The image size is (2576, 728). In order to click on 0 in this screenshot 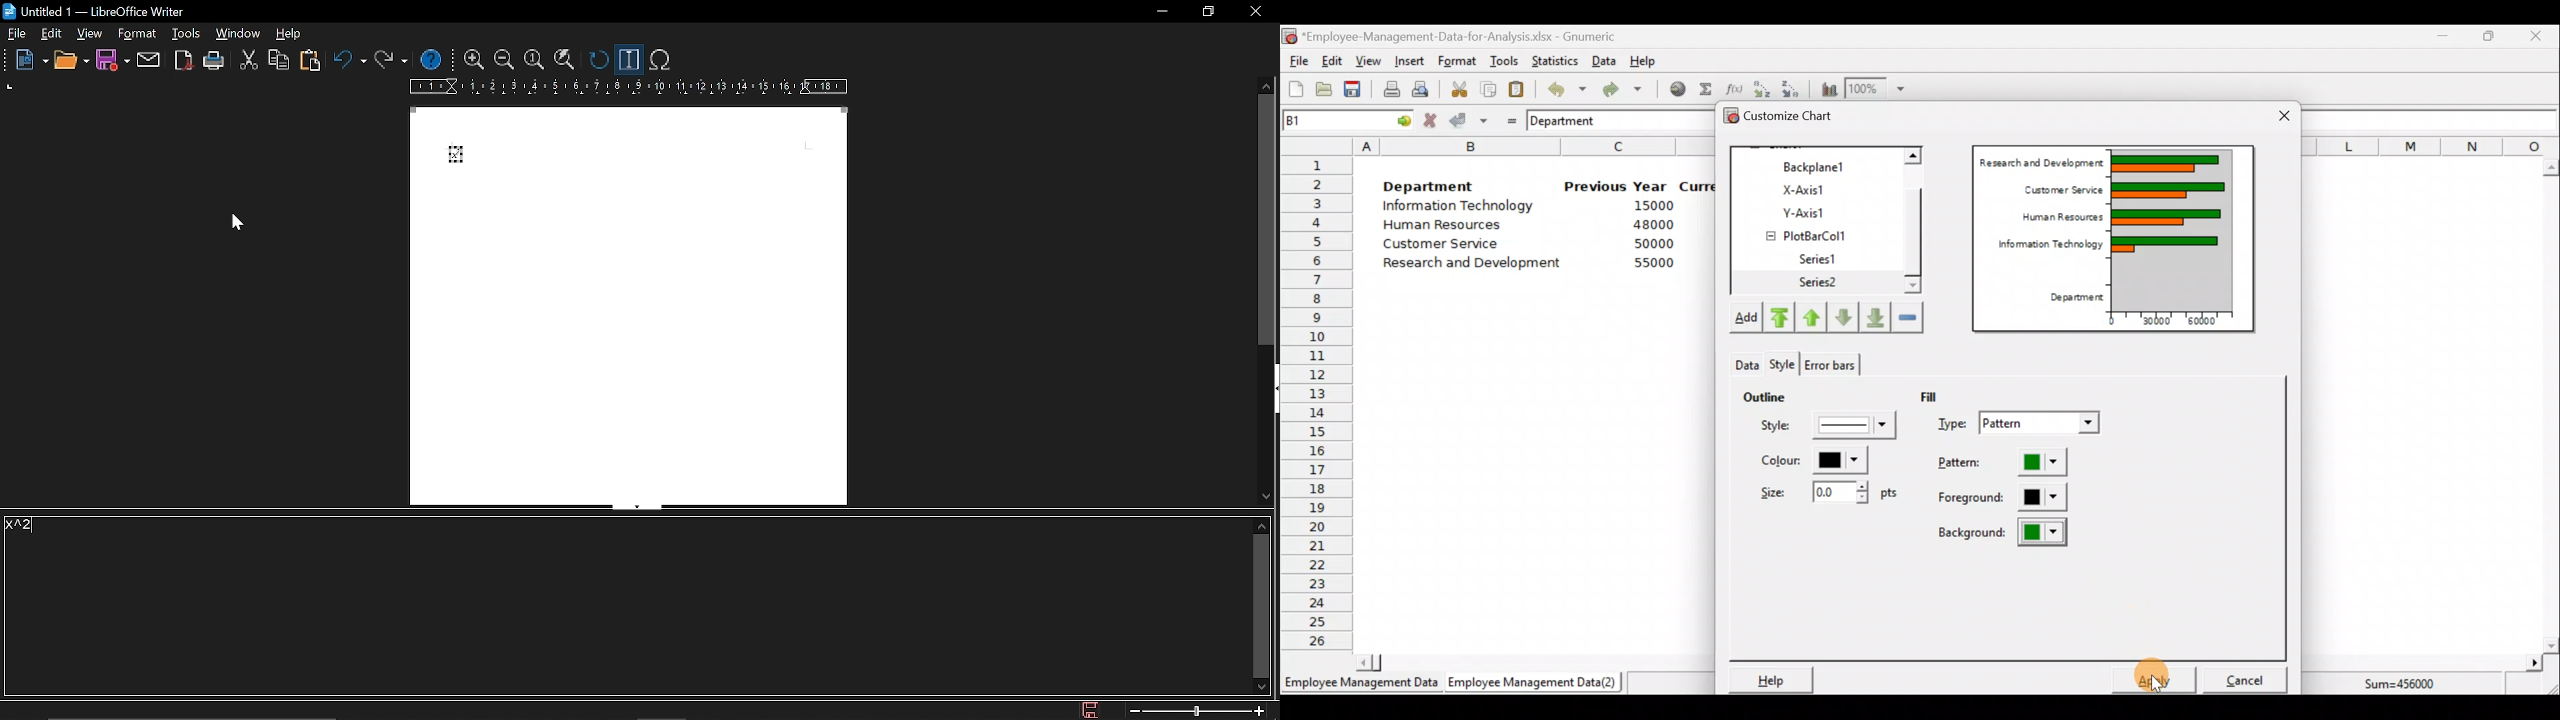, I will do `click(2111, 321)`.